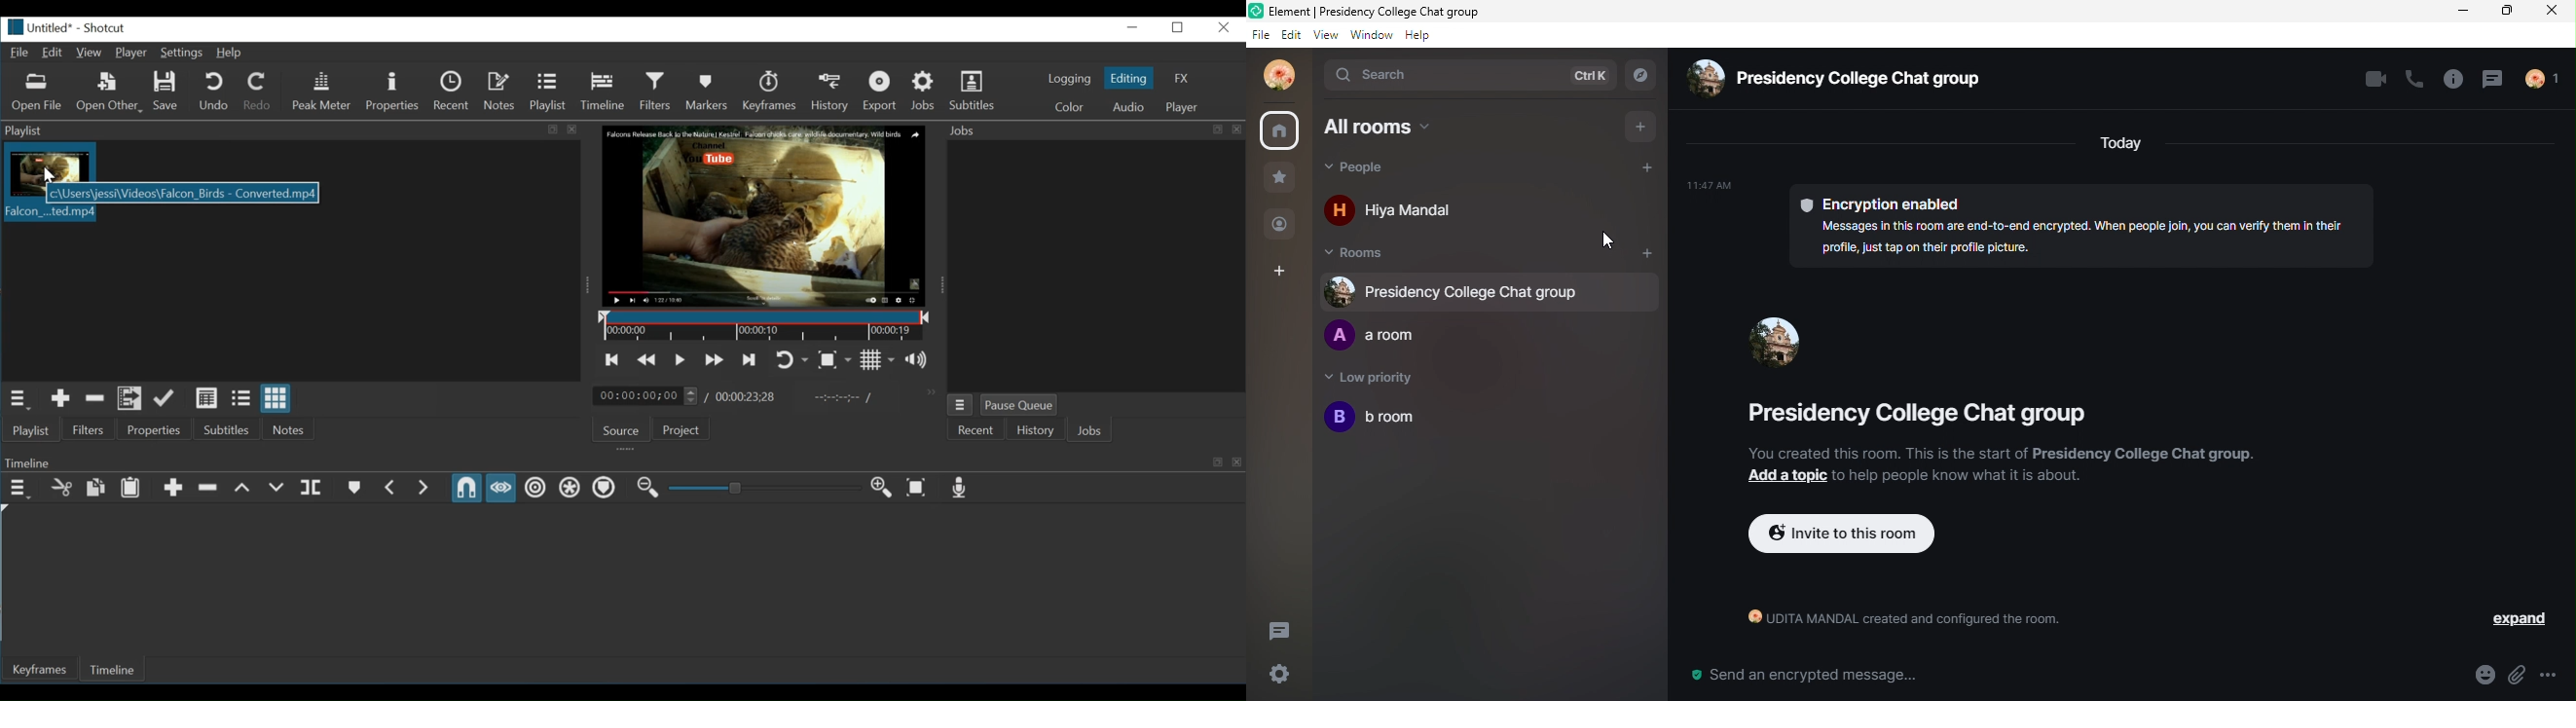 The height and width of the screenshot is (728, 2576). Describe the element at coordinates (1386, 133) in the screenshot. I see `all rooms` at that location.